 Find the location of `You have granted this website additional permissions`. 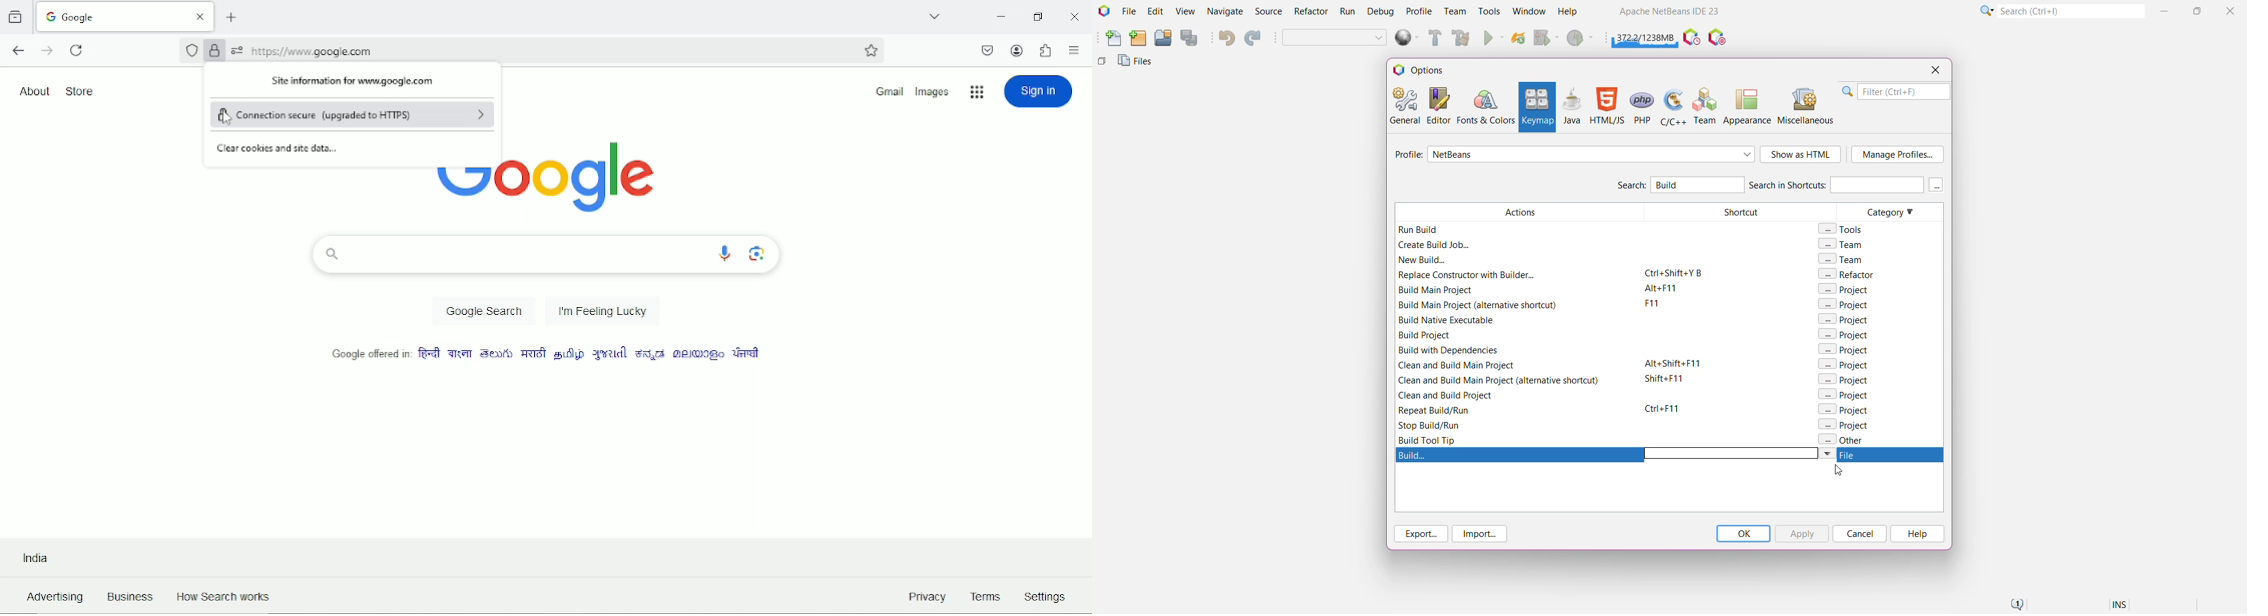

You have granted this website additional permissions is located at coordinates (234, 50).